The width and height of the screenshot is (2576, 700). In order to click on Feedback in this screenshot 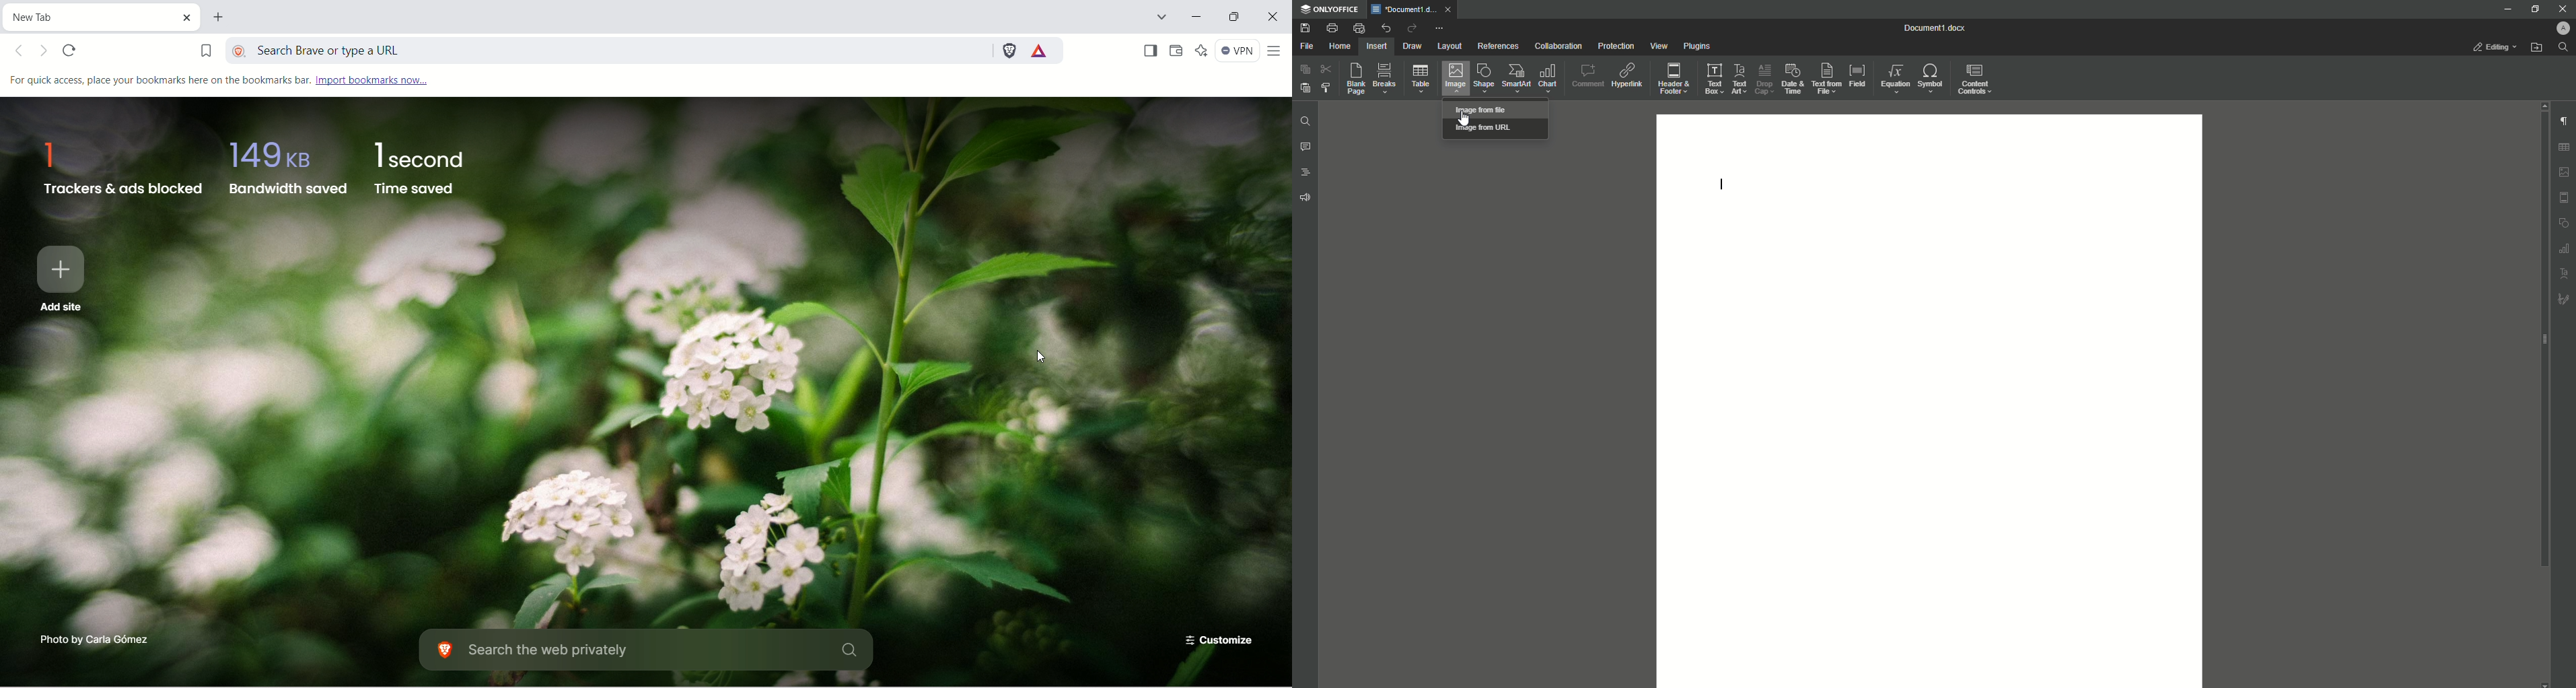, I will do `click(1307, 199)`.